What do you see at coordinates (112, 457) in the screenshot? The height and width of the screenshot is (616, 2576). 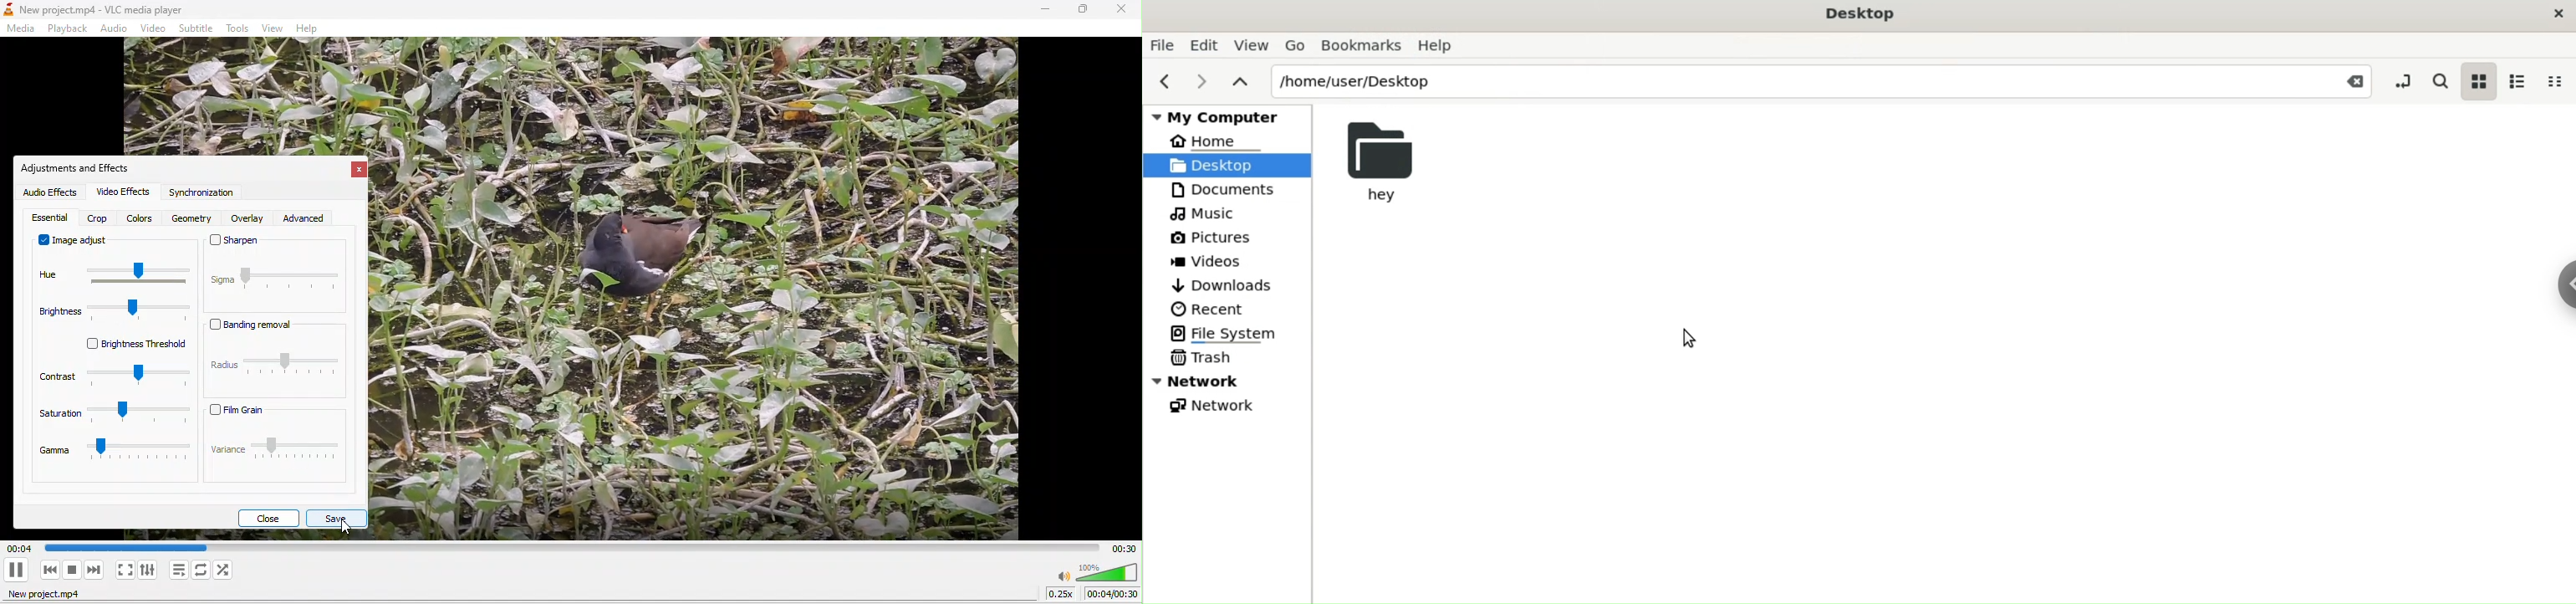 I see `gama` at bounding box center [112, 457].